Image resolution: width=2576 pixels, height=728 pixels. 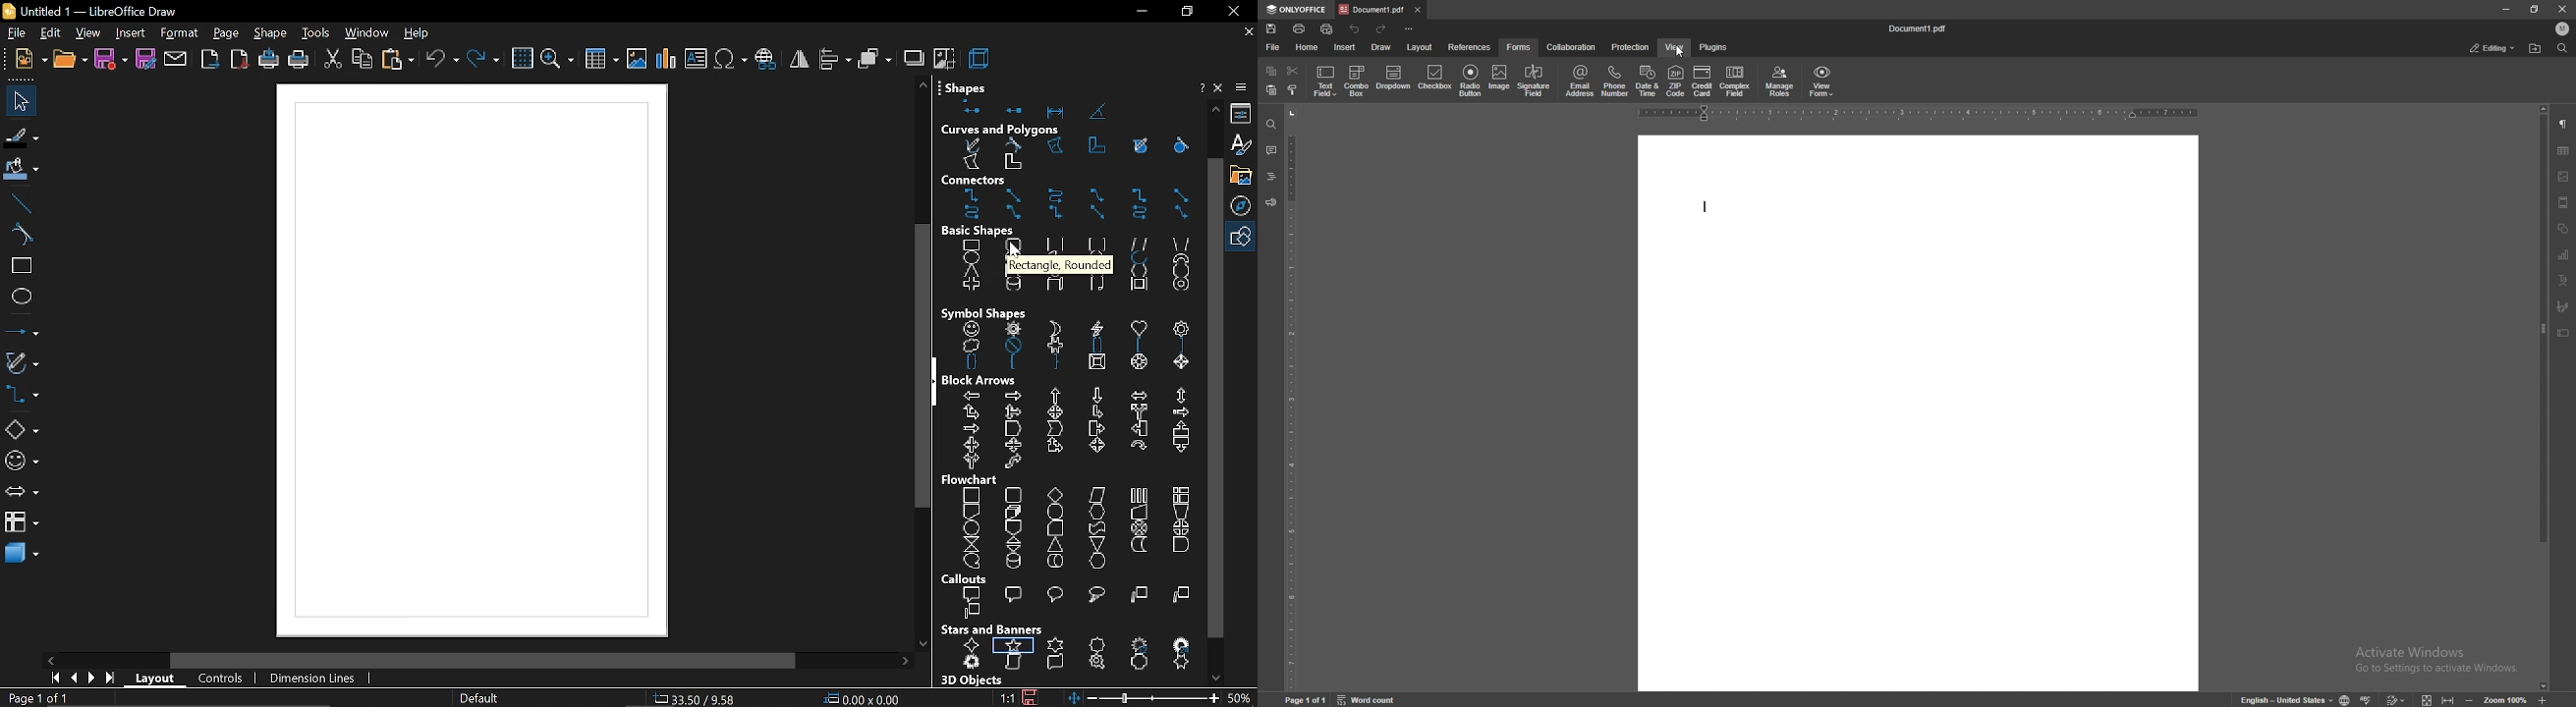 I want to click on connectors, so click(x=22, y=396).